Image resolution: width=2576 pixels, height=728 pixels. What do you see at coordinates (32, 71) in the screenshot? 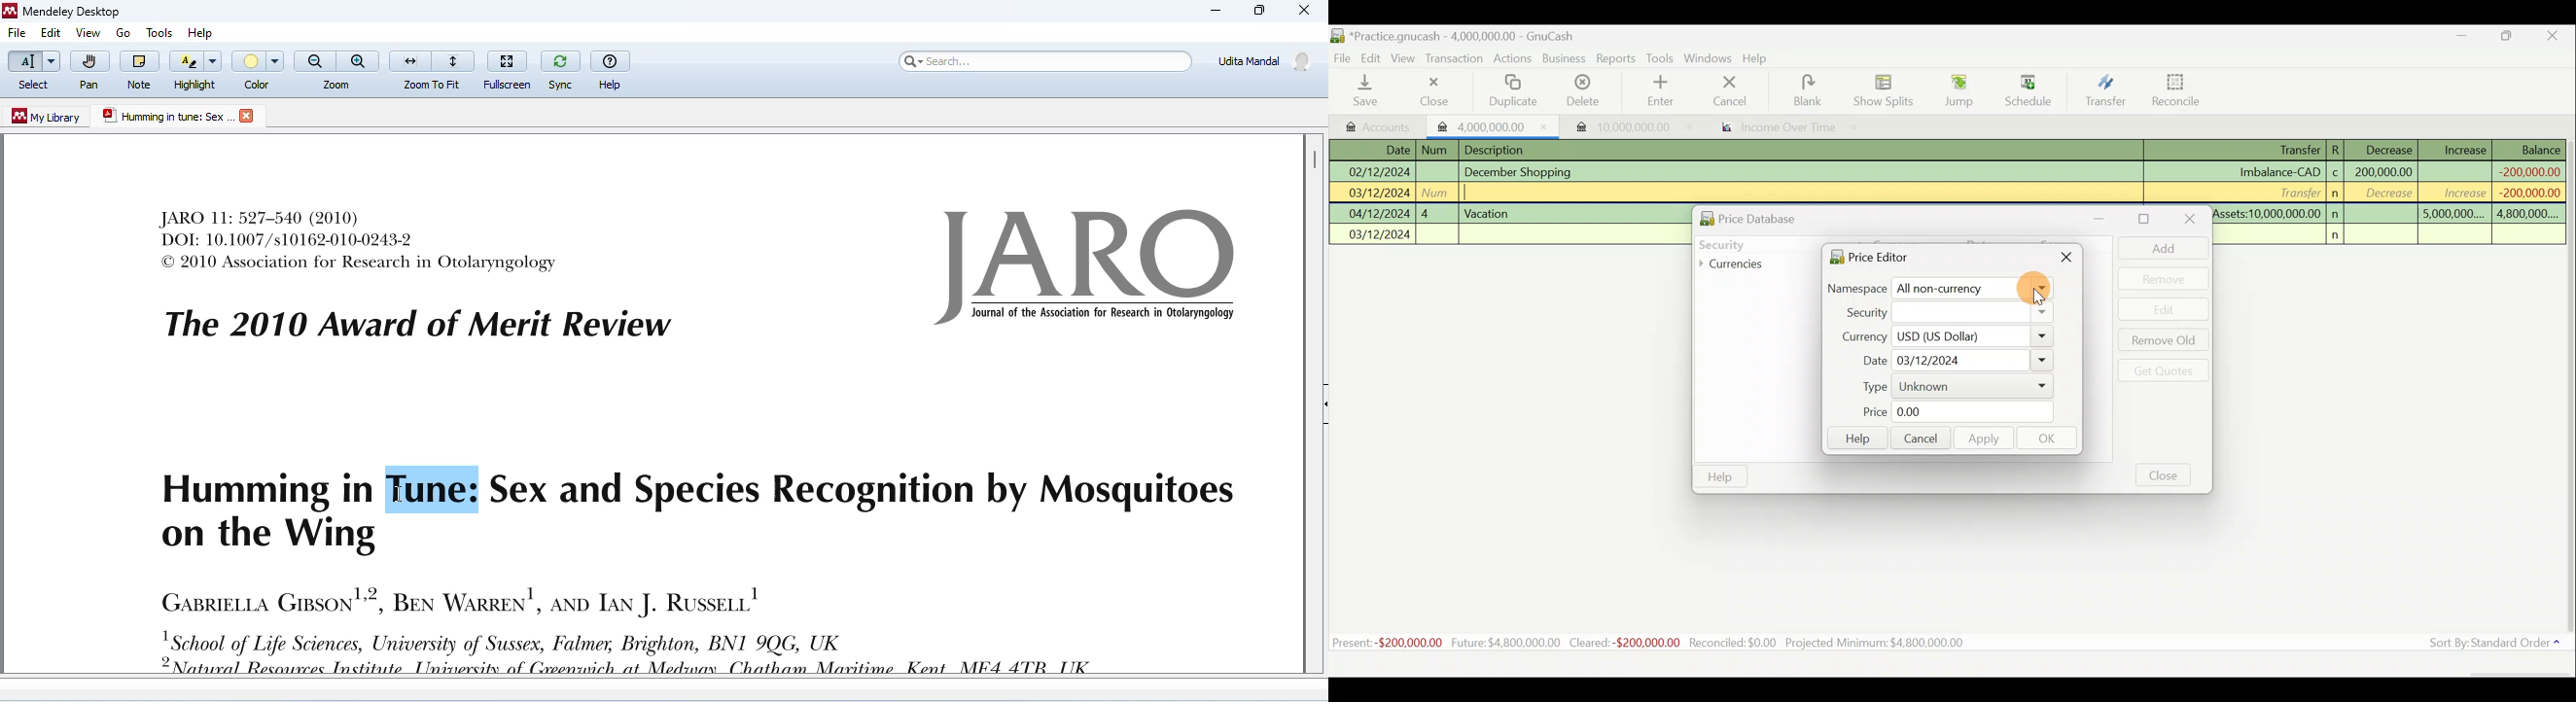
I see `select` at bounding box center [32, 71].